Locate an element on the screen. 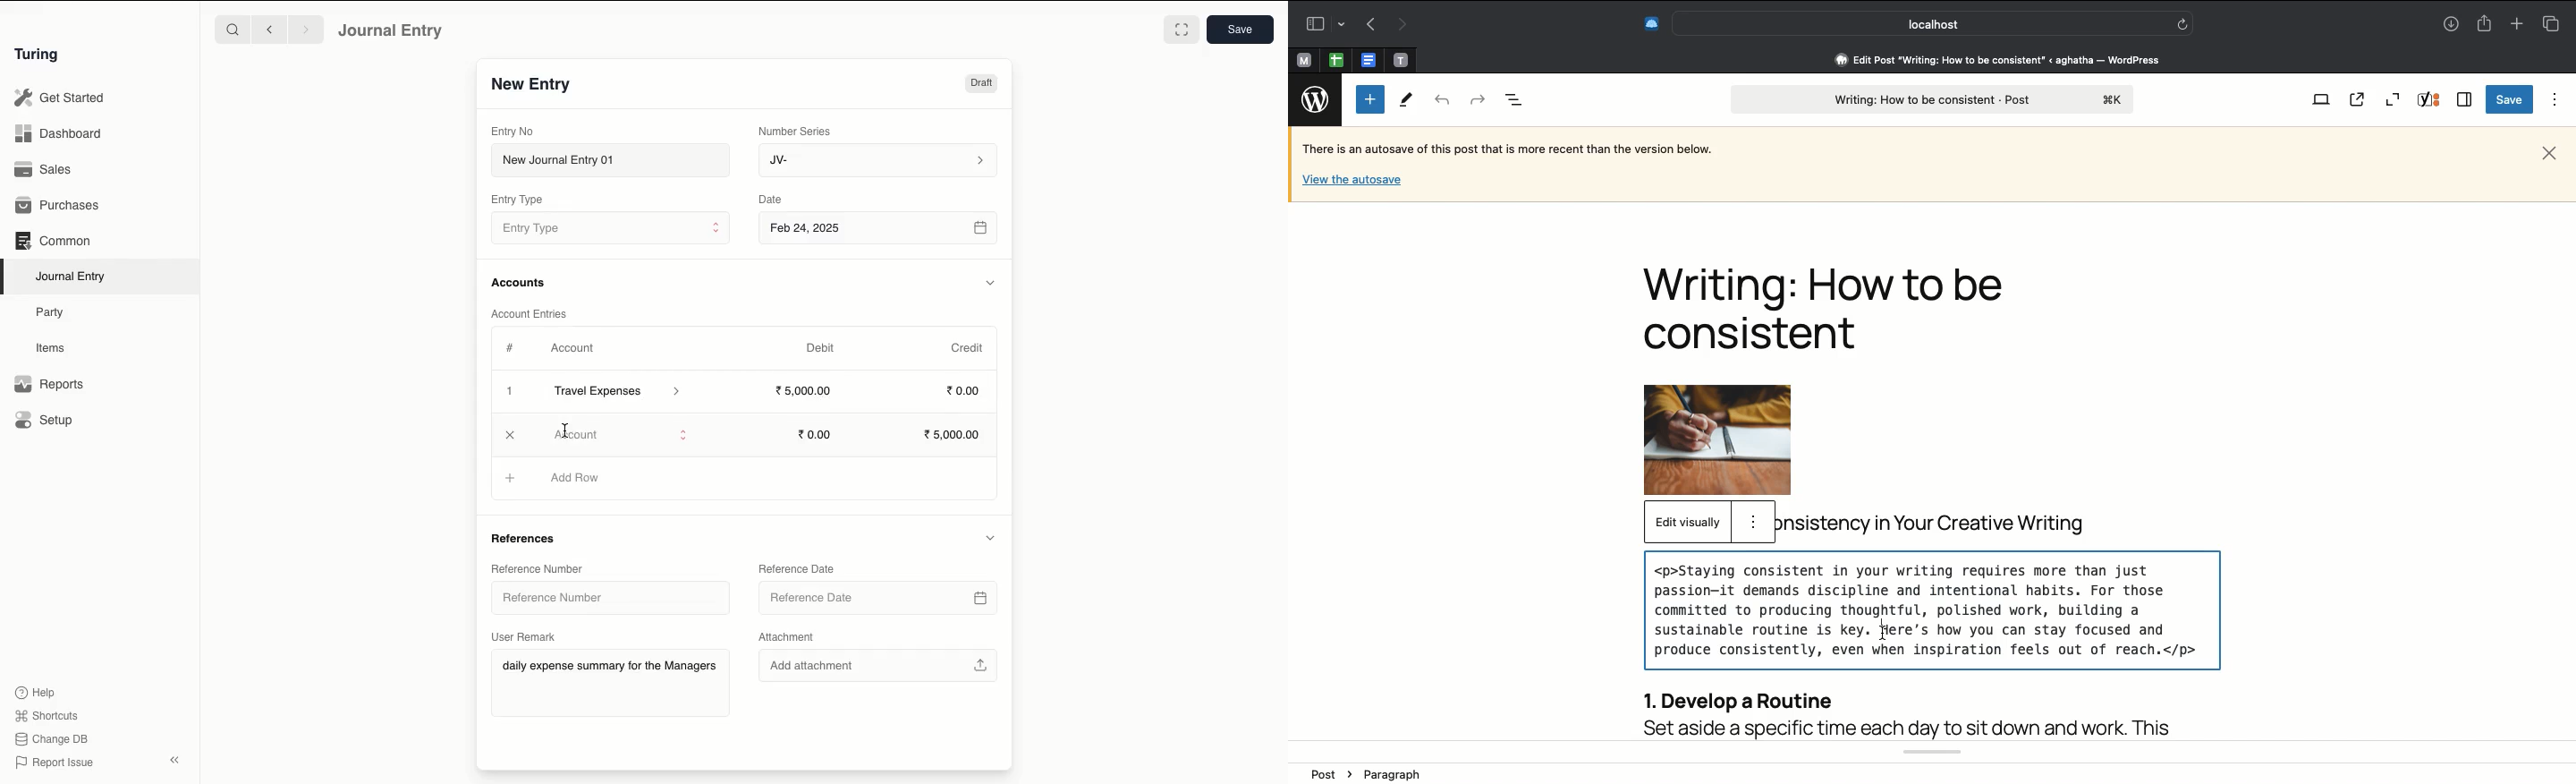  Add is located at coordinates (509, 432).